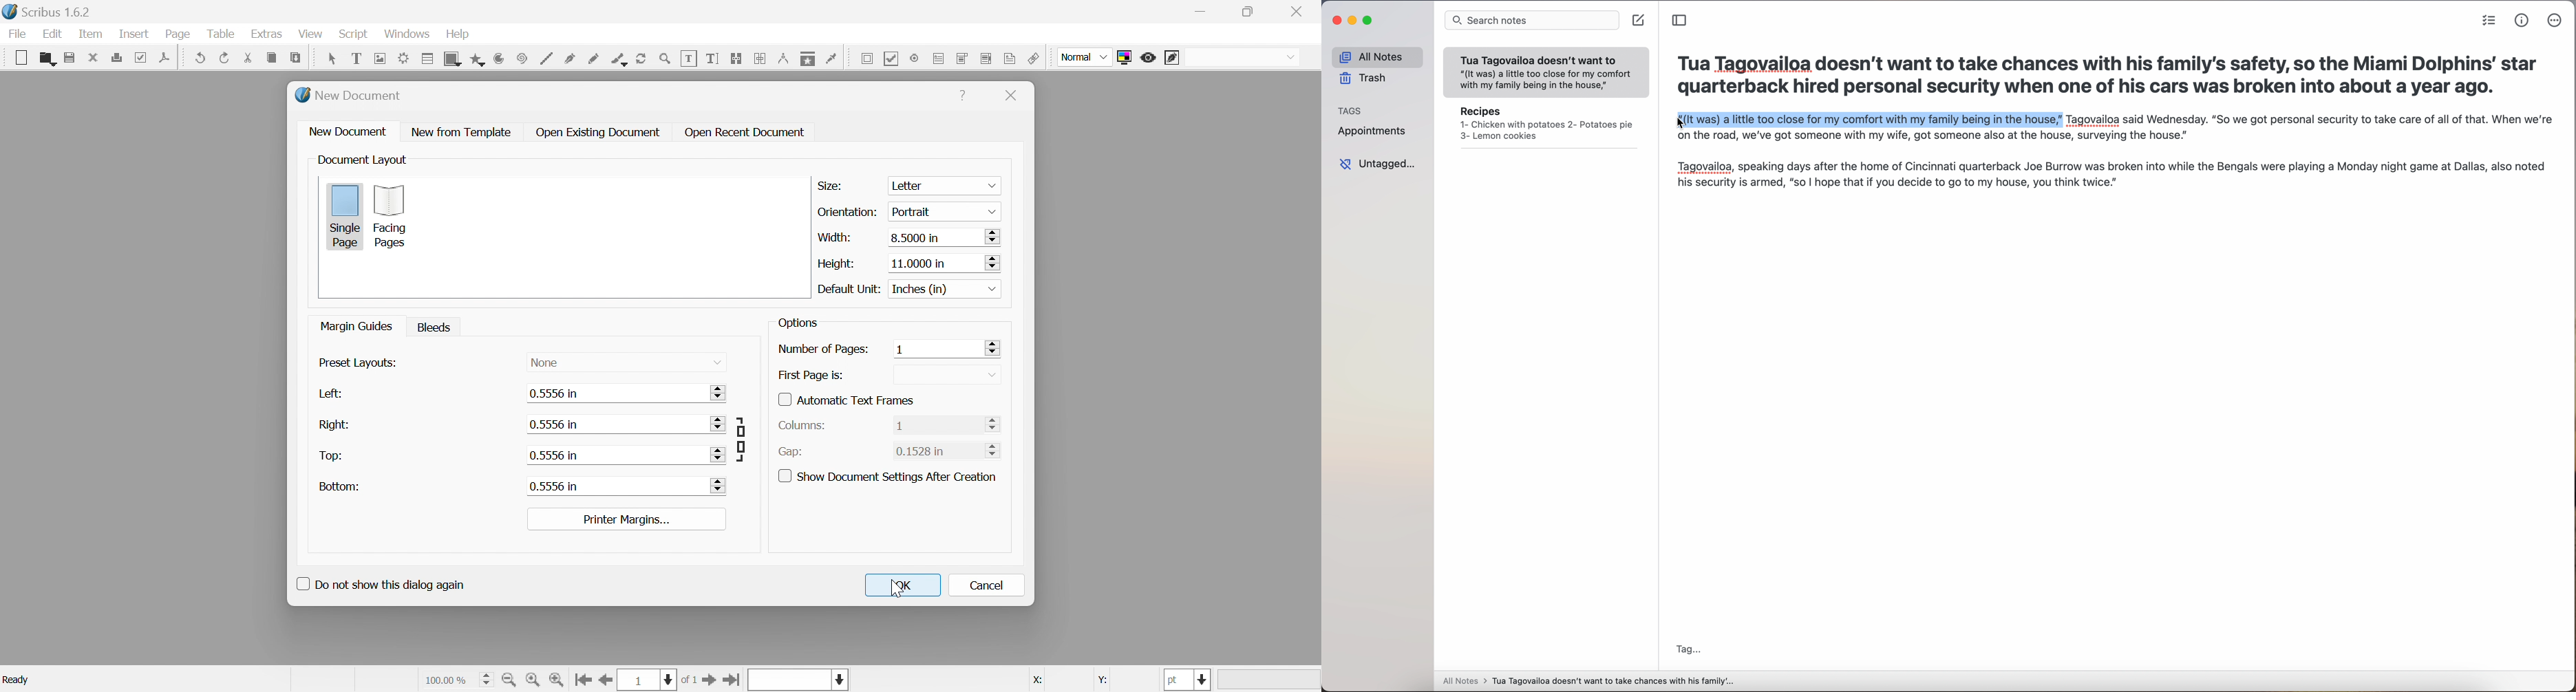  Describe the element at coordinates (343, 215) in the screenshot. I see `single page` at that location.